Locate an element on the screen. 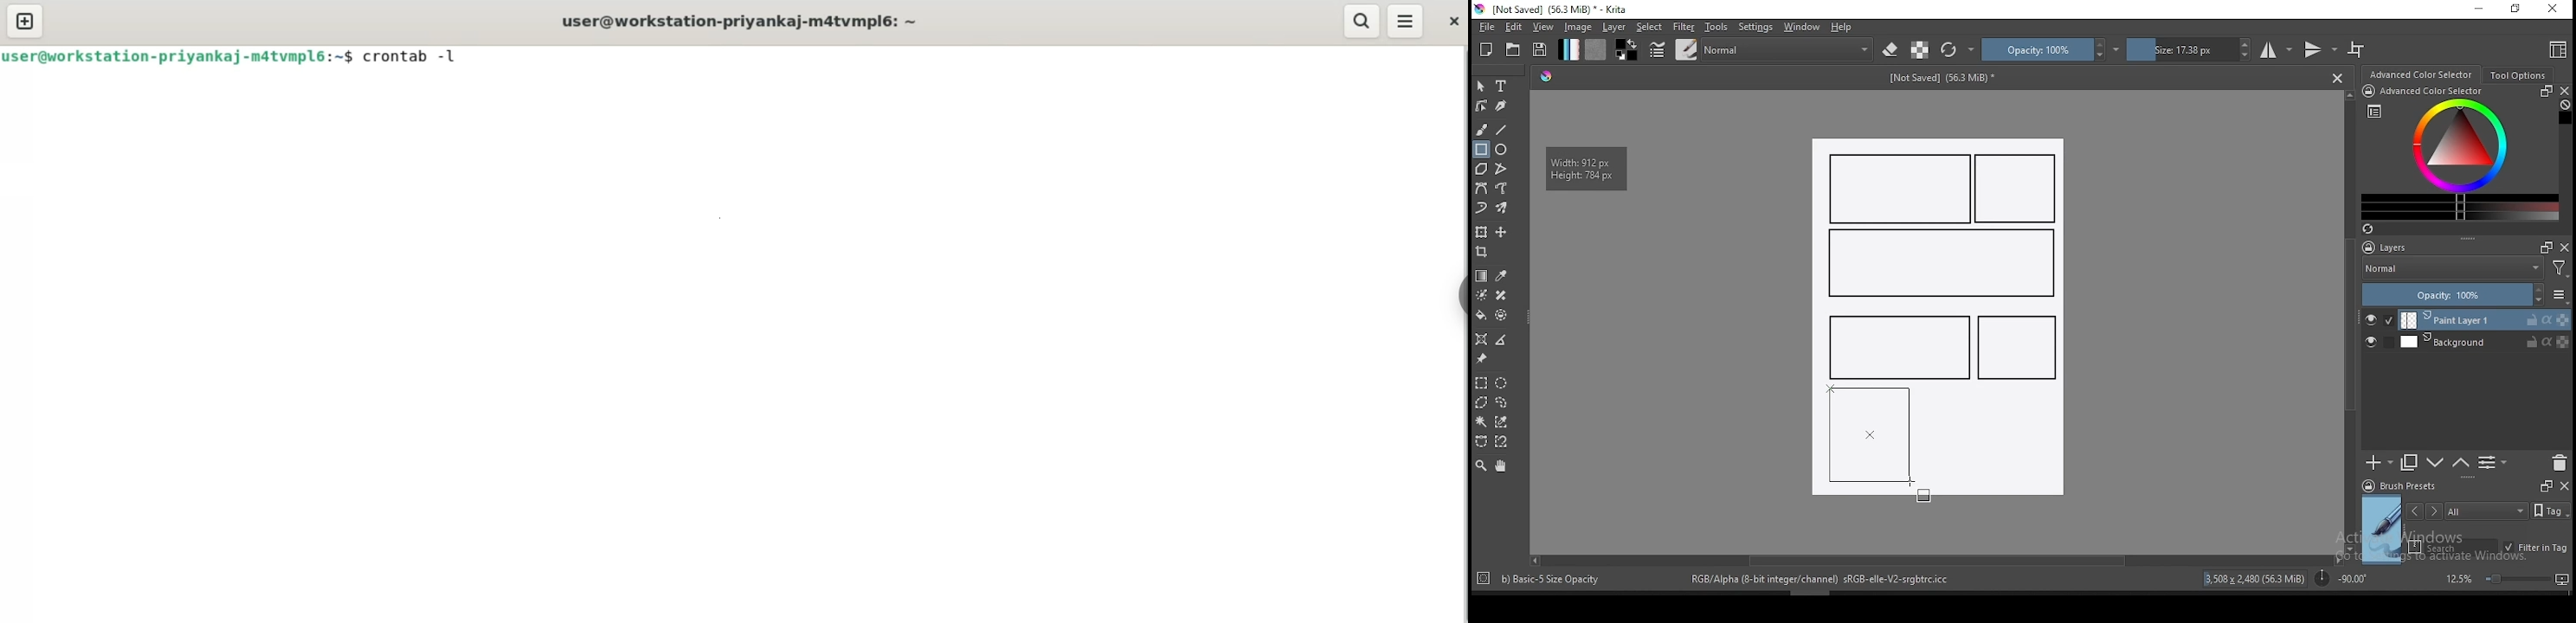 Image resolution: width=2576 pixels, height=644 pixels. delete layer is located at coordinates (2559, 464).